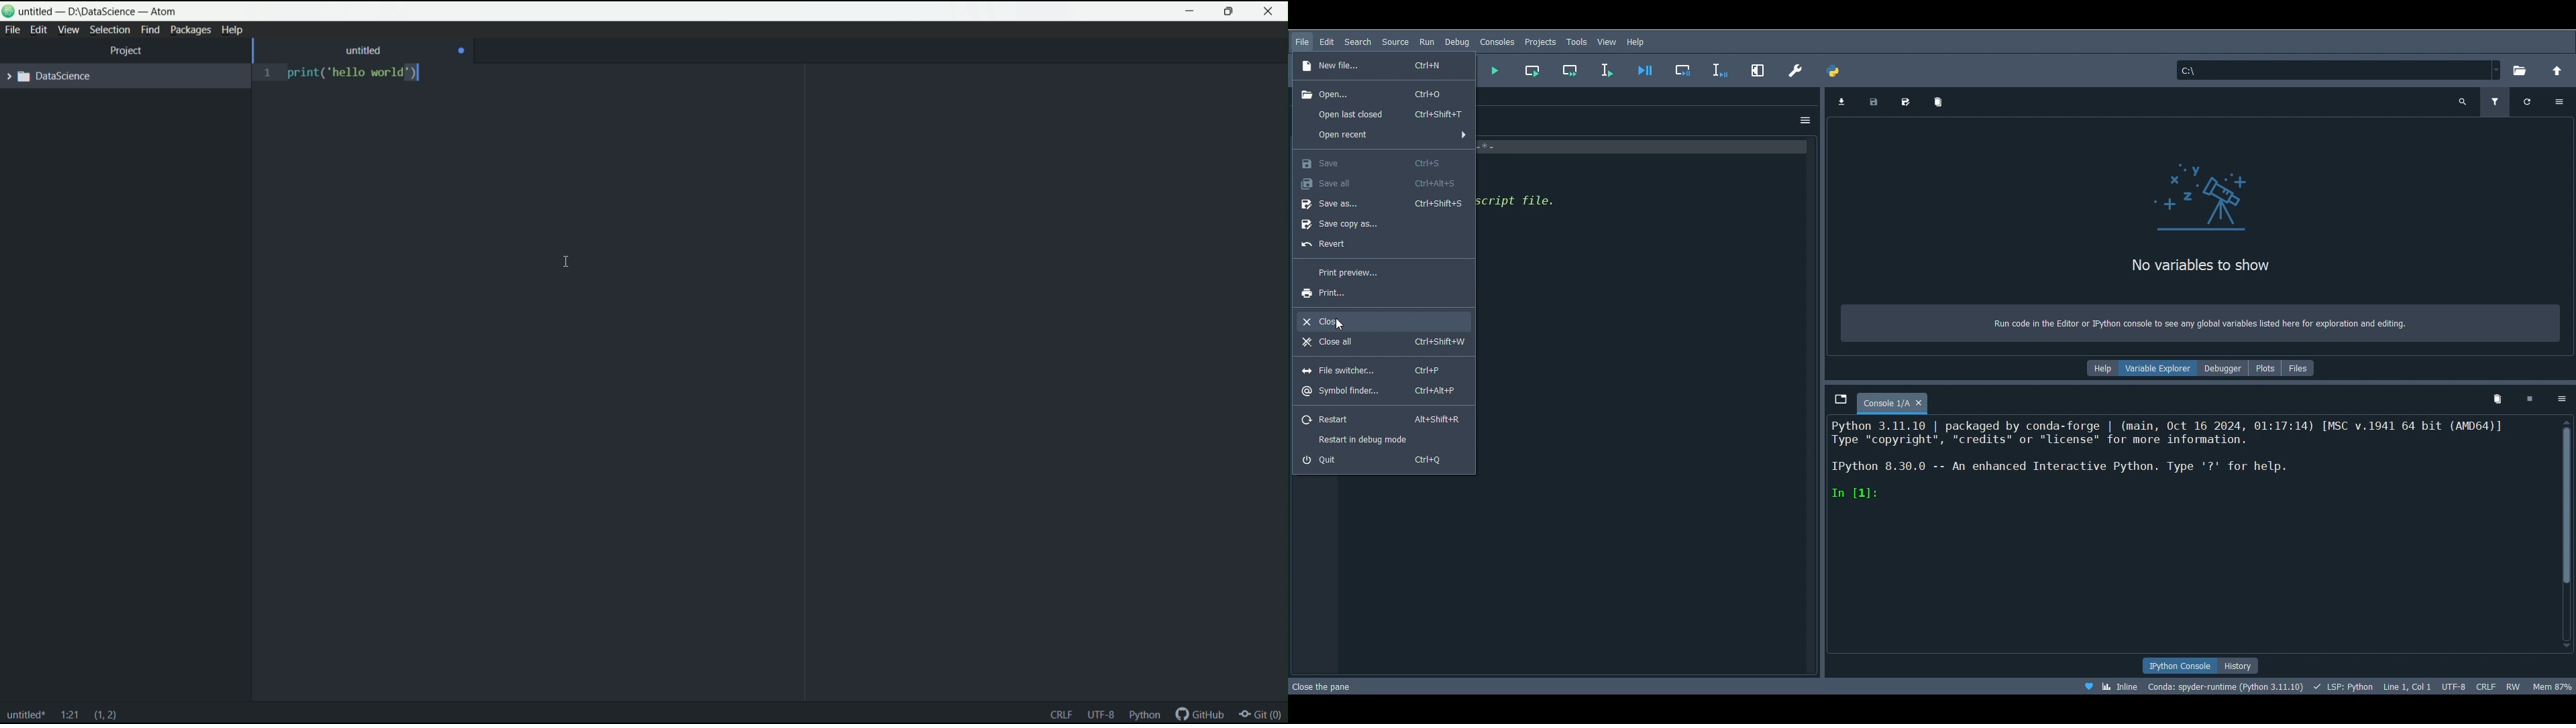 The width and height of the screenshot is (2576, 728). I want to click on Print, so click(1326, 295).